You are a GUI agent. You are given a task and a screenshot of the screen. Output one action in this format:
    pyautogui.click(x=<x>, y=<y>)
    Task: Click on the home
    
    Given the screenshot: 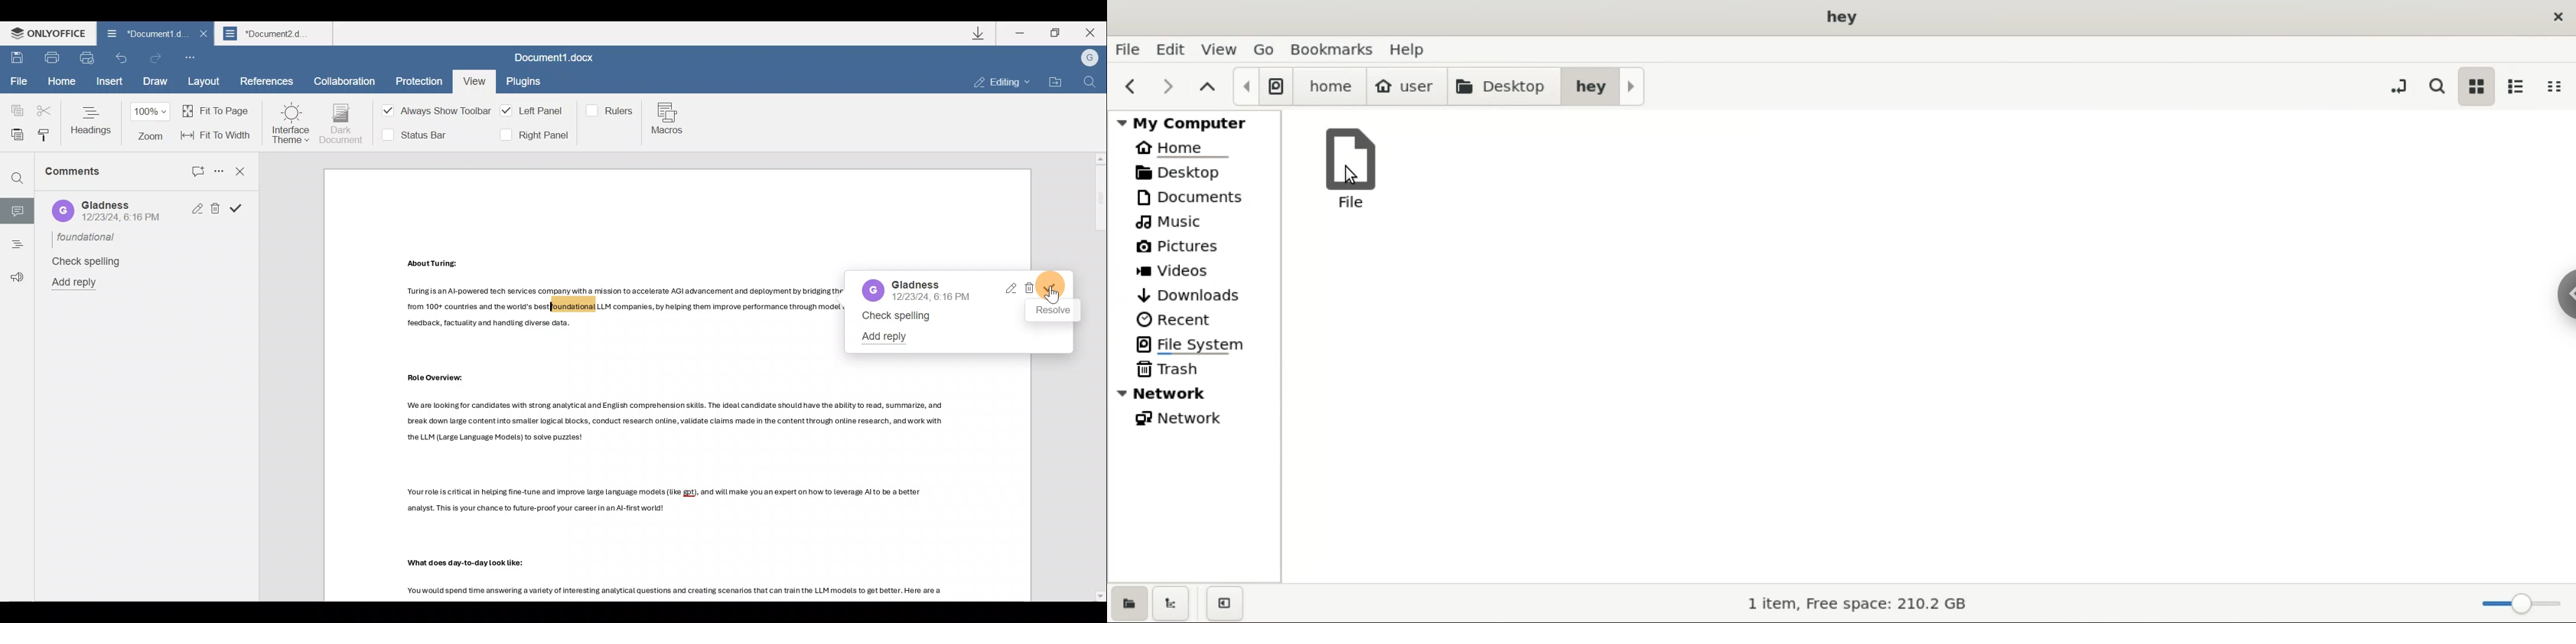 What is the action you would take?
    pyautogui.click(x=1194, y=150)
    